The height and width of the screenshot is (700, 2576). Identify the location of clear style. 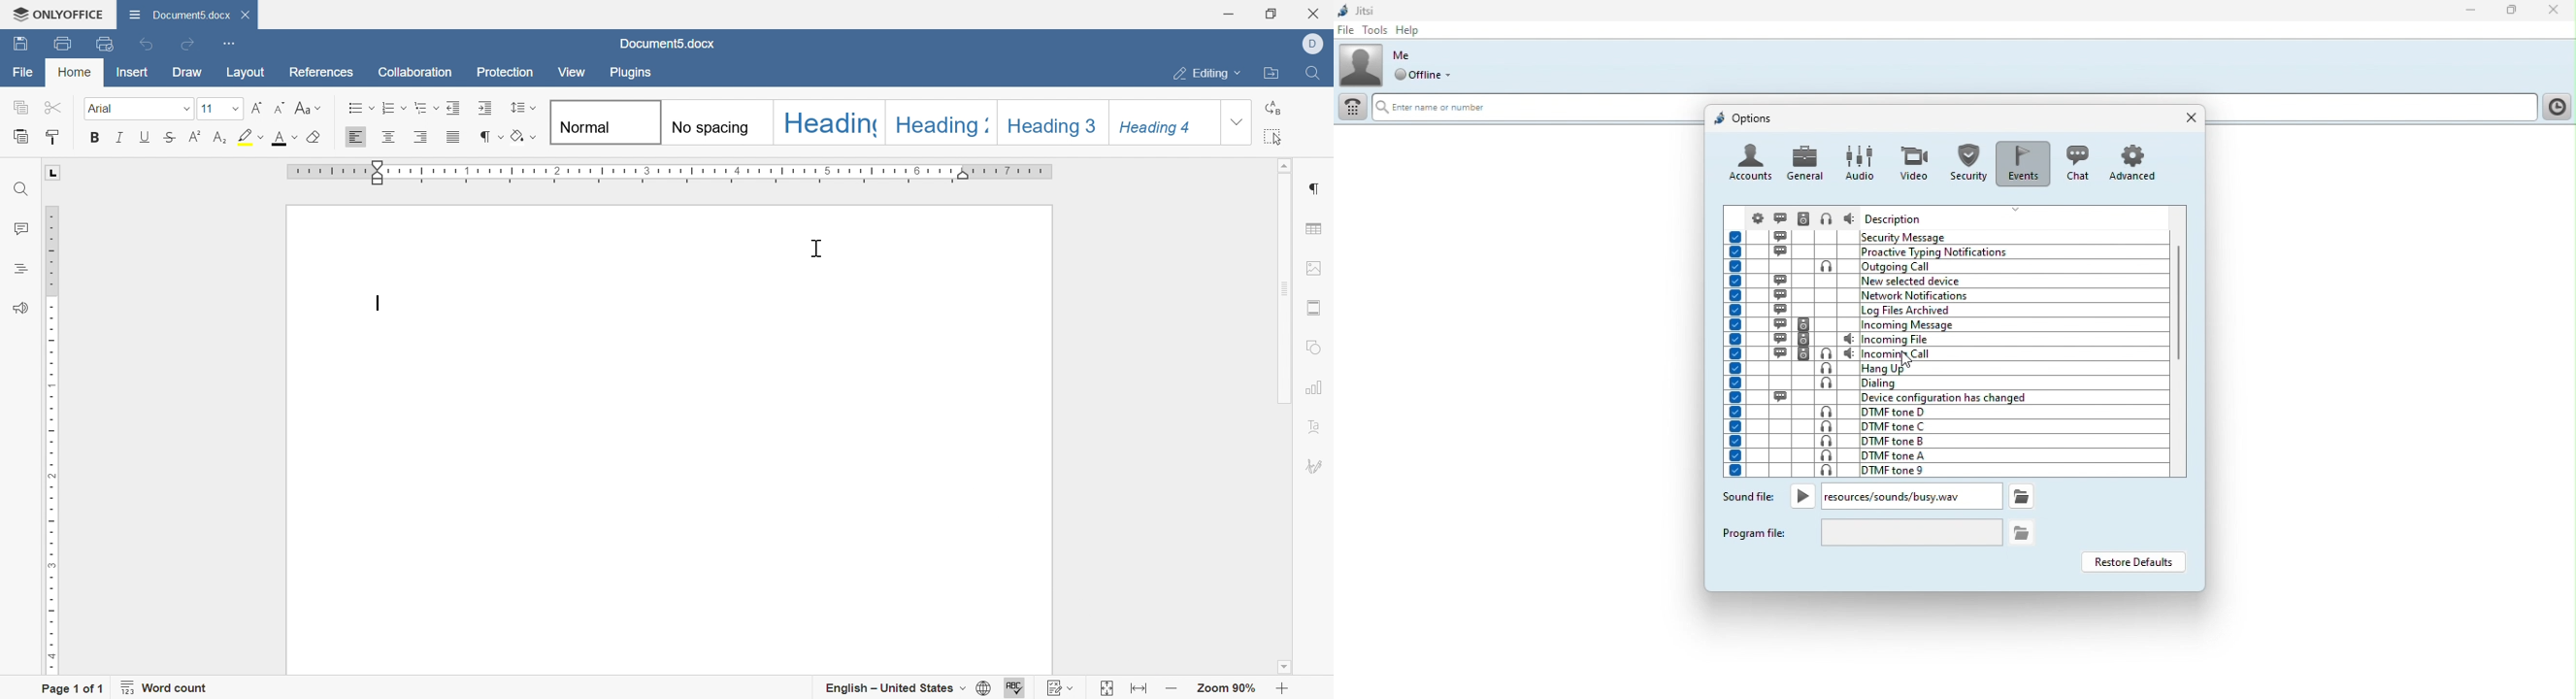
(524, 135).